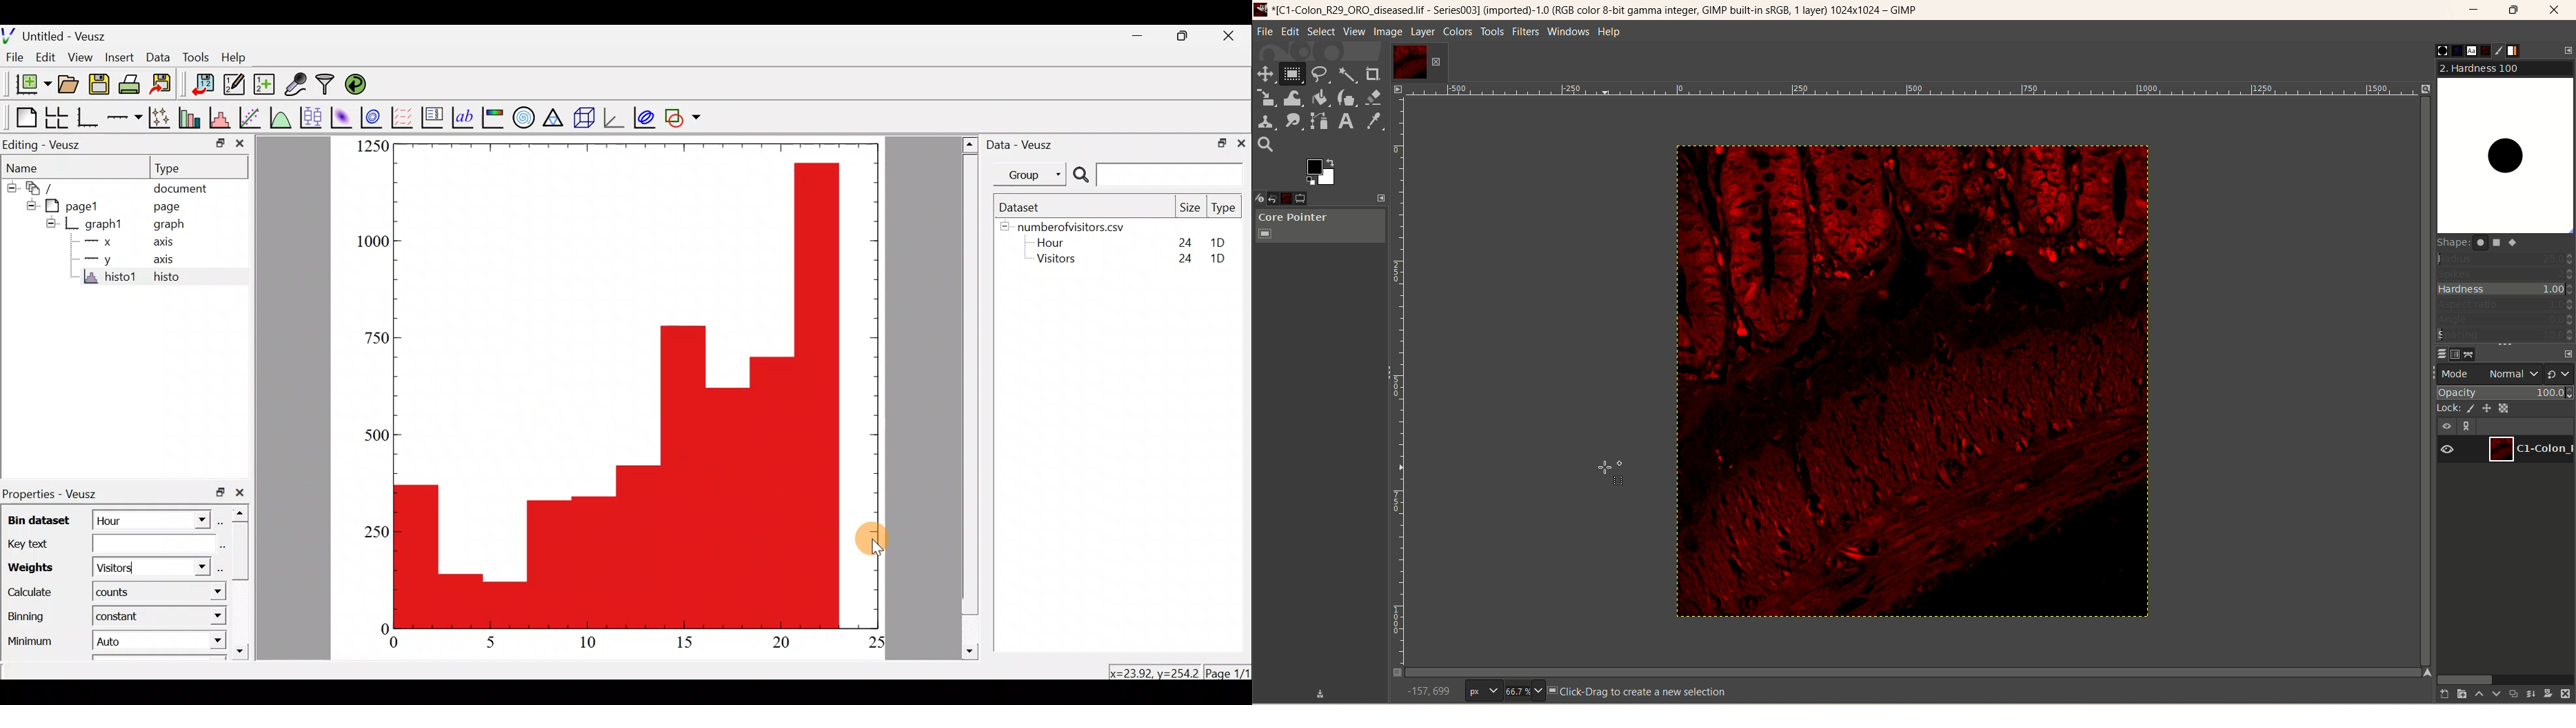 This screenshot has height=728, width=2576. What do you see at coordinates (1266, 98) in the screenshot?
I see `scale` at bounding box center [1266, 98].